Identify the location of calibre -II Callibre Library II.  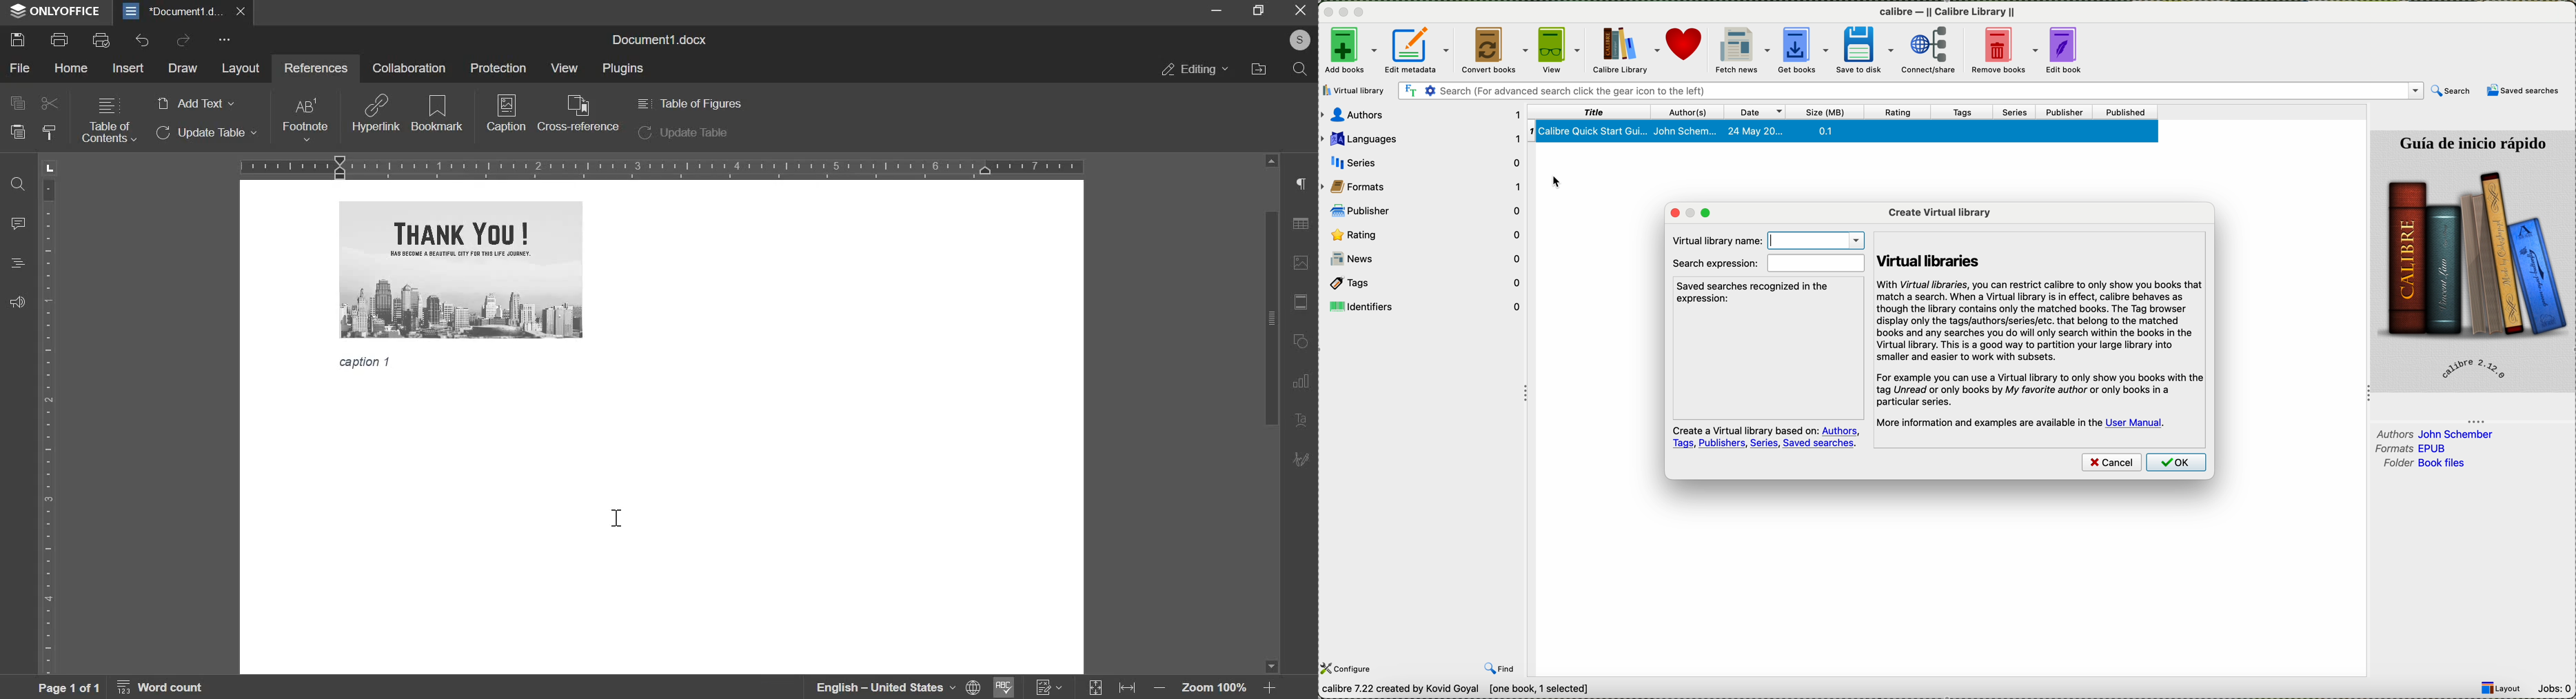
(1948, 14).